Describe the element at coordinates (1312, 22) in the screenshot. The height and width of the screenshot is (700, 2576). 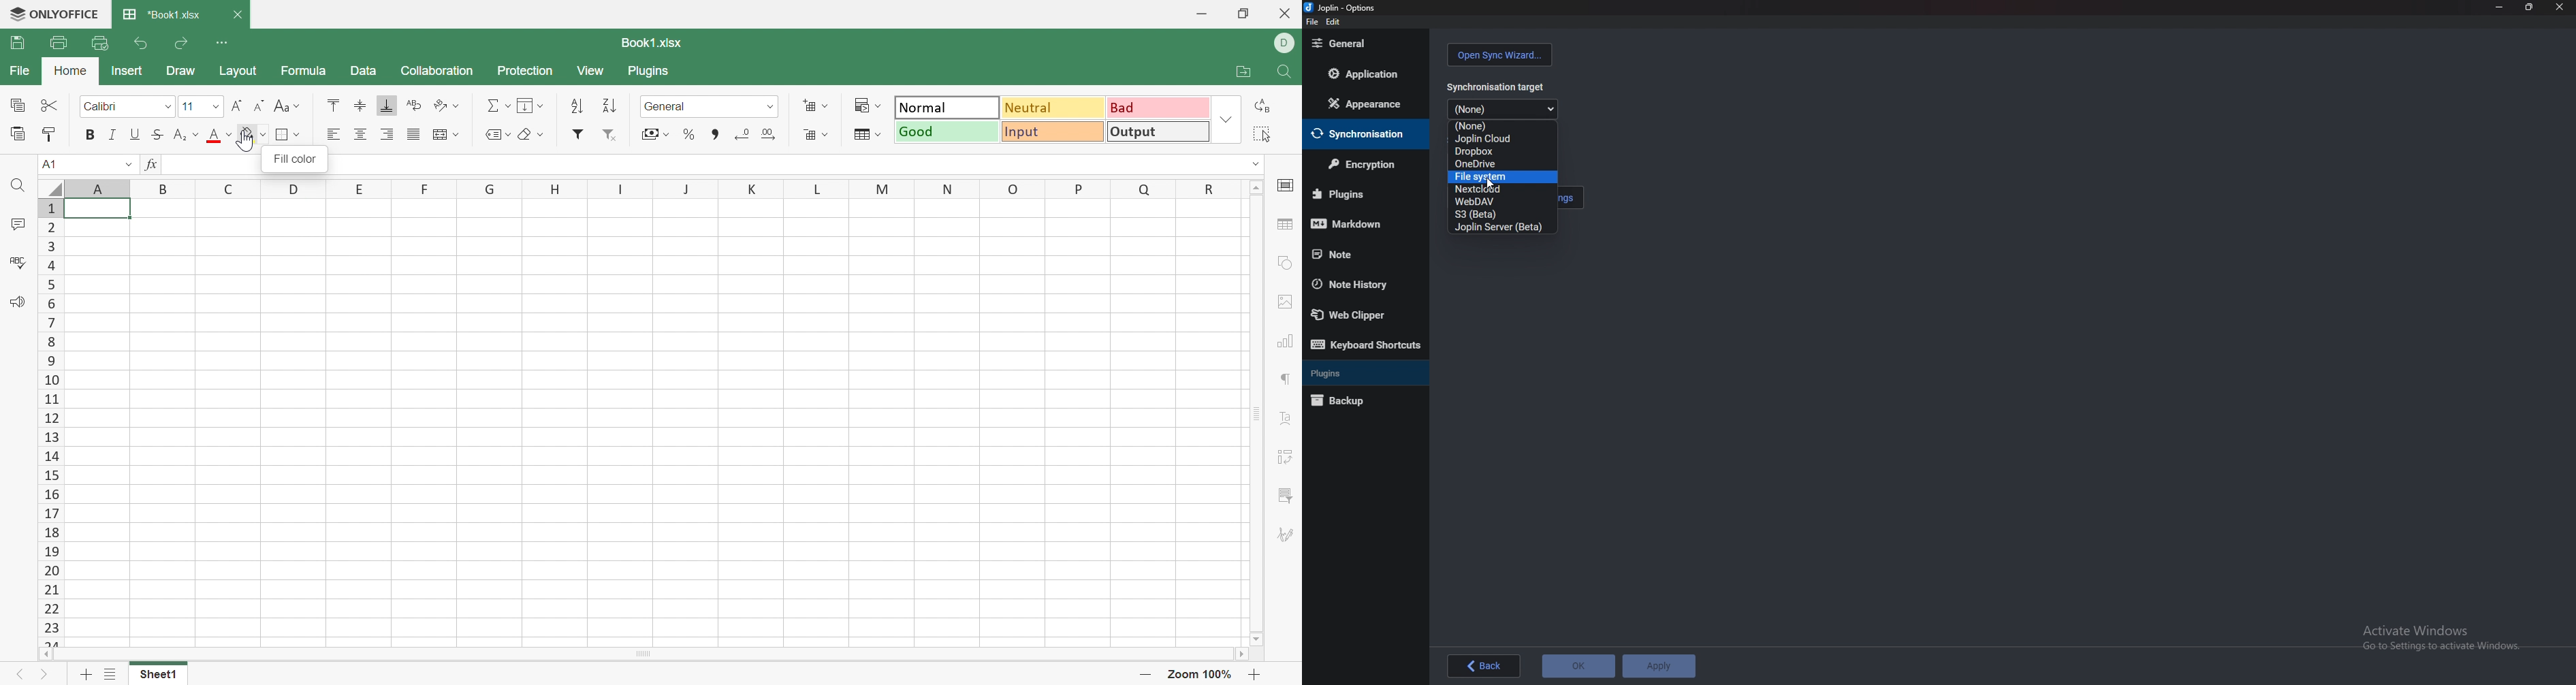
I see `file` at that location.